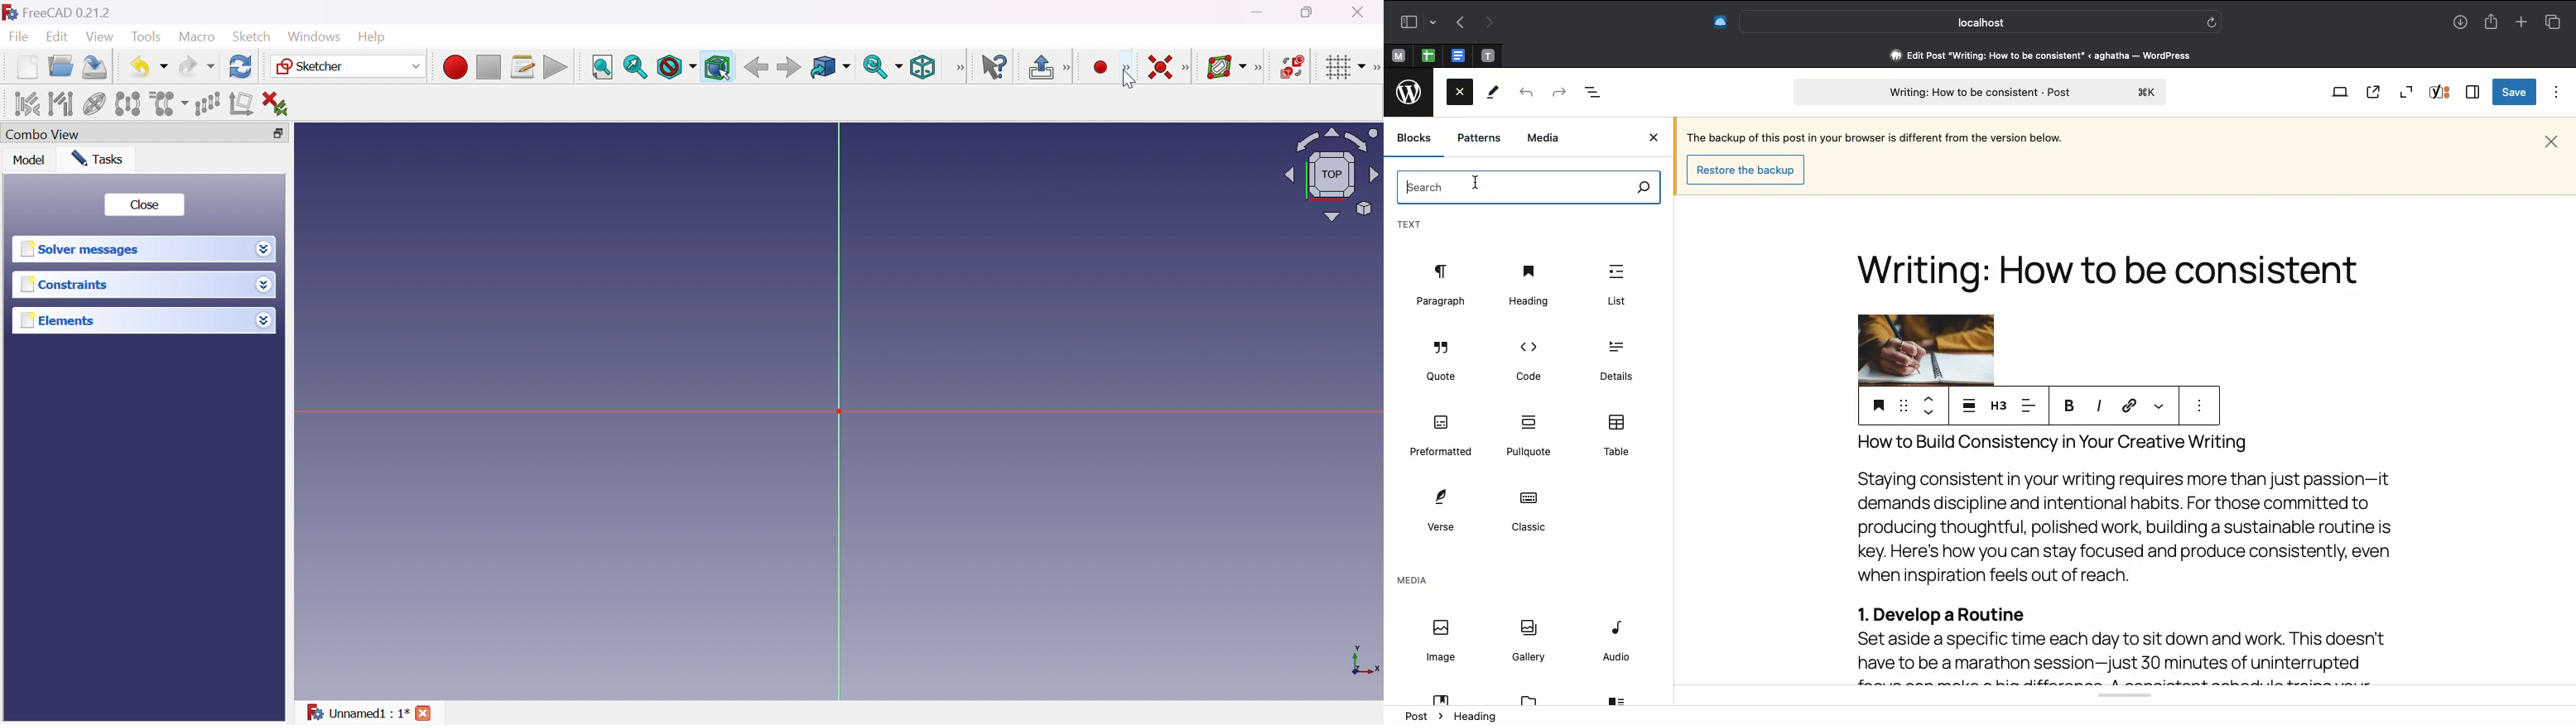  Describe the element at coordinates (1364, 662) in the screenshot. I see `x, y axis` at that location.